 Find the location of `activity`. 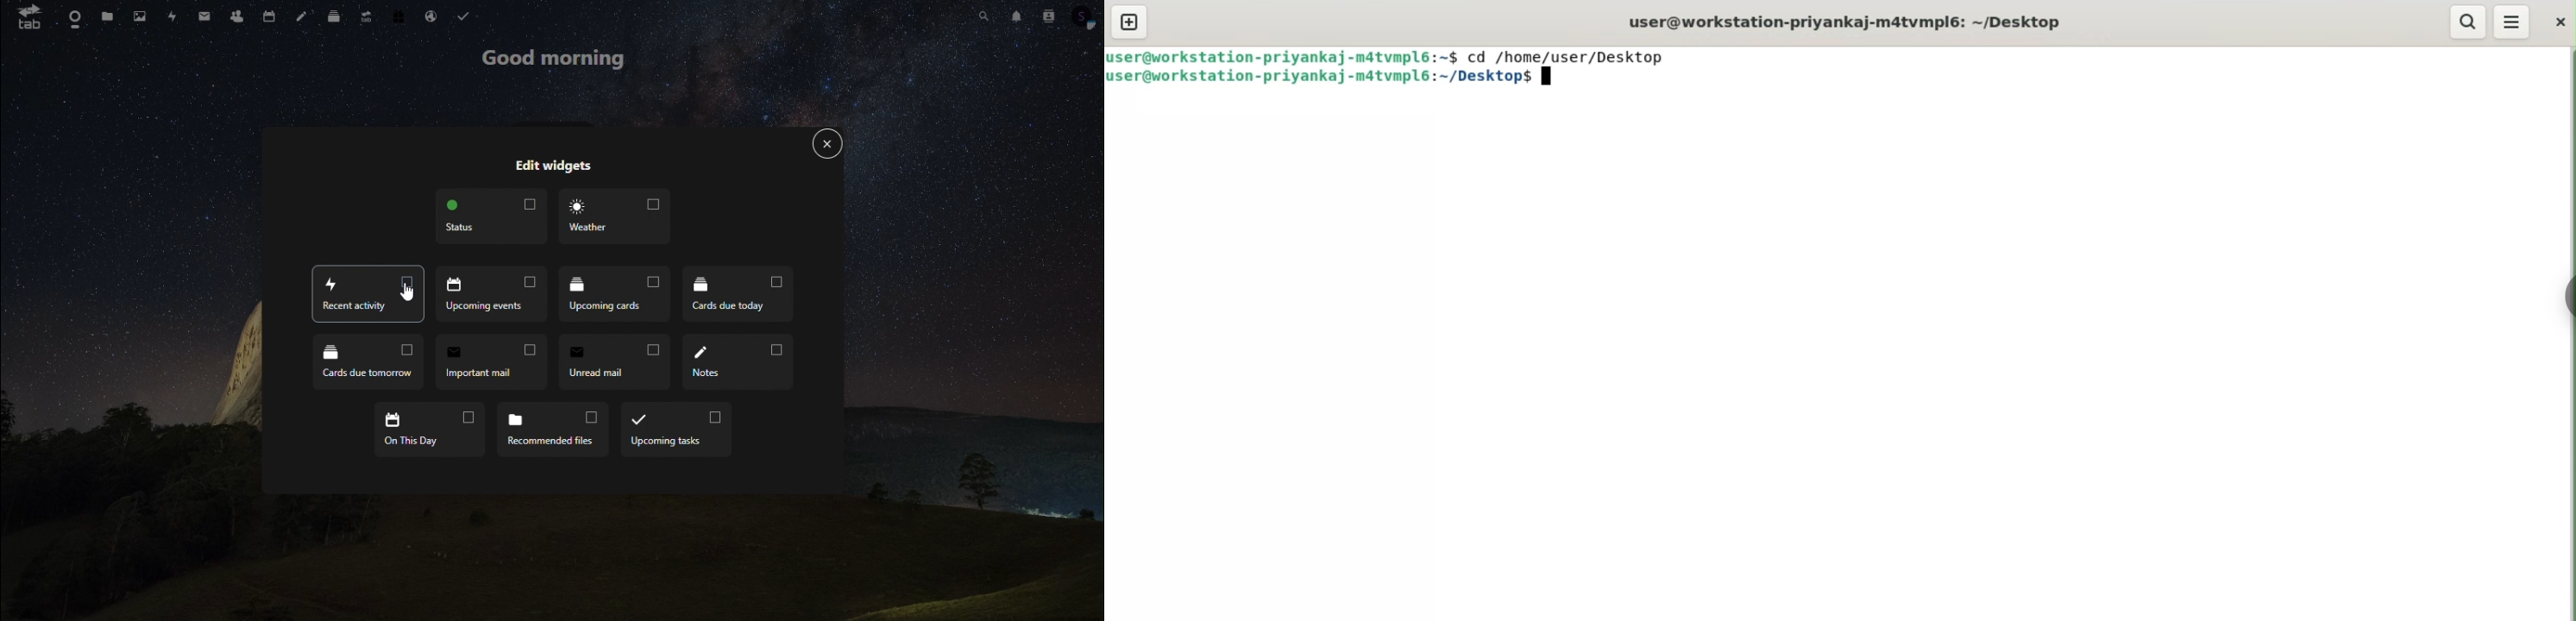

activity is located at coordinates (171, 17).